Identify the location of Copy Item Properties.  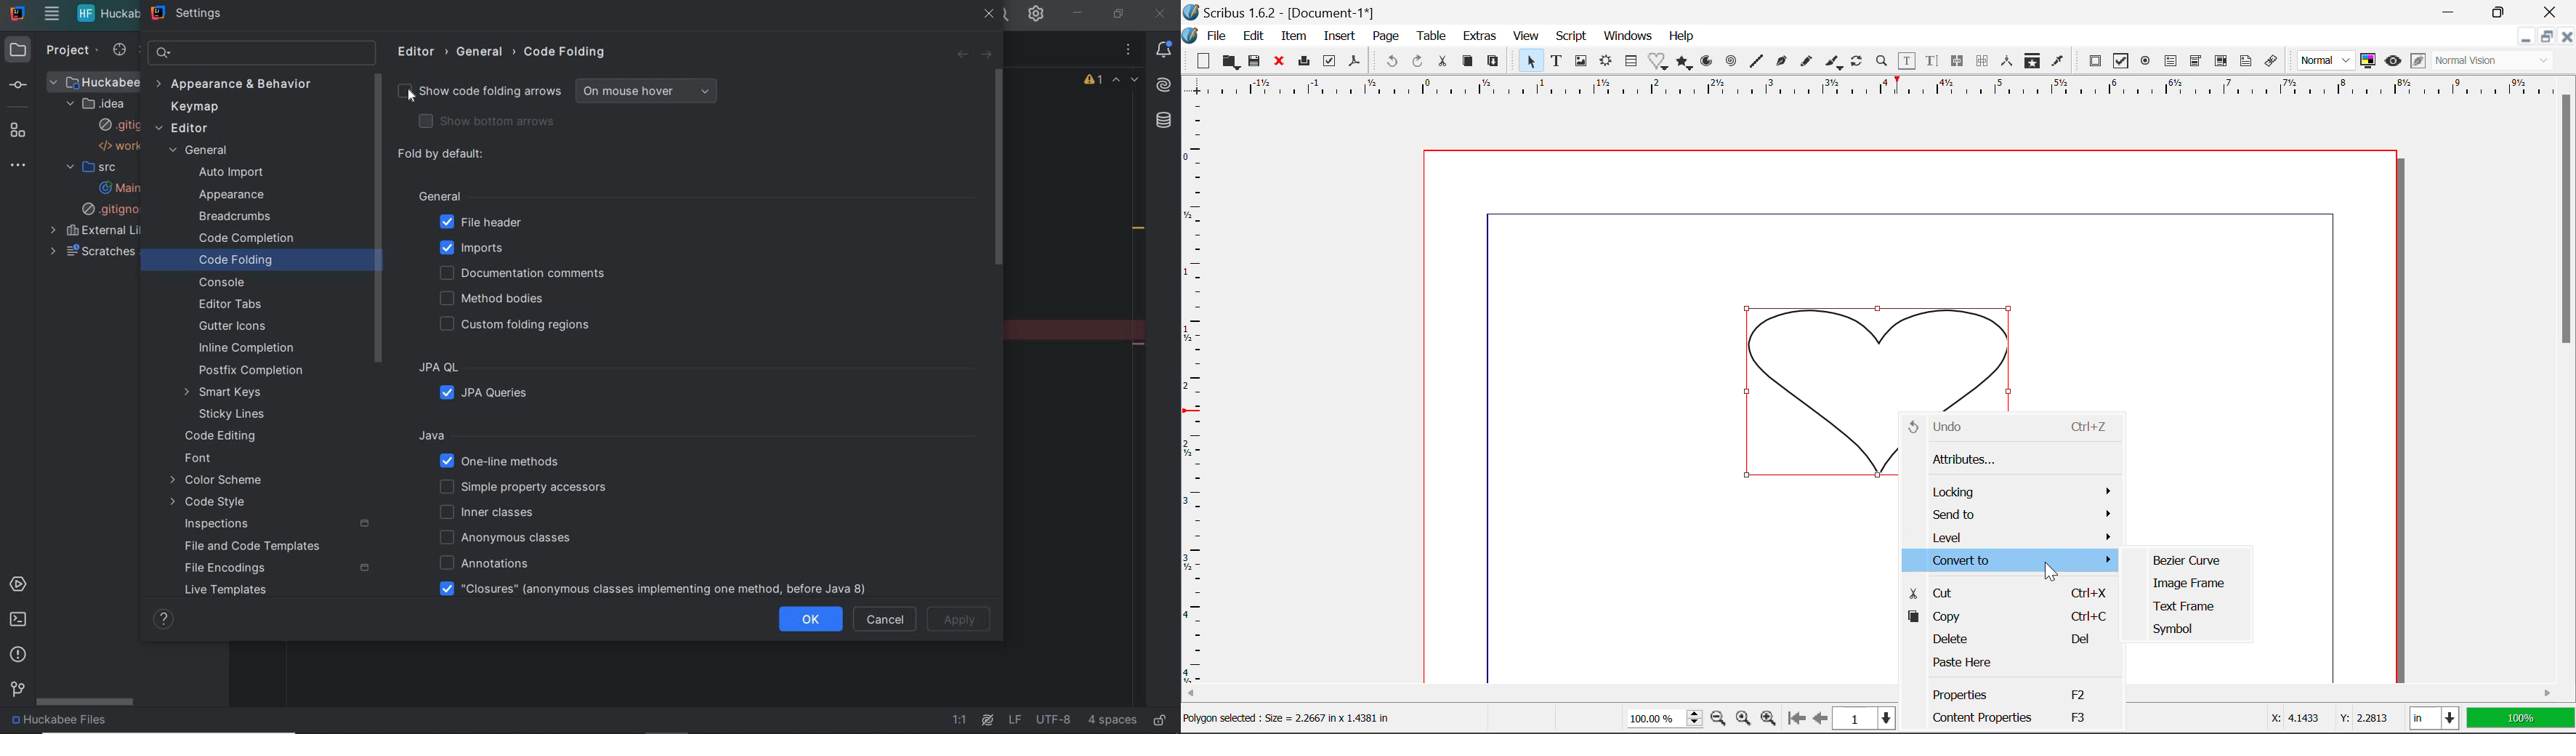
(2035, 62).